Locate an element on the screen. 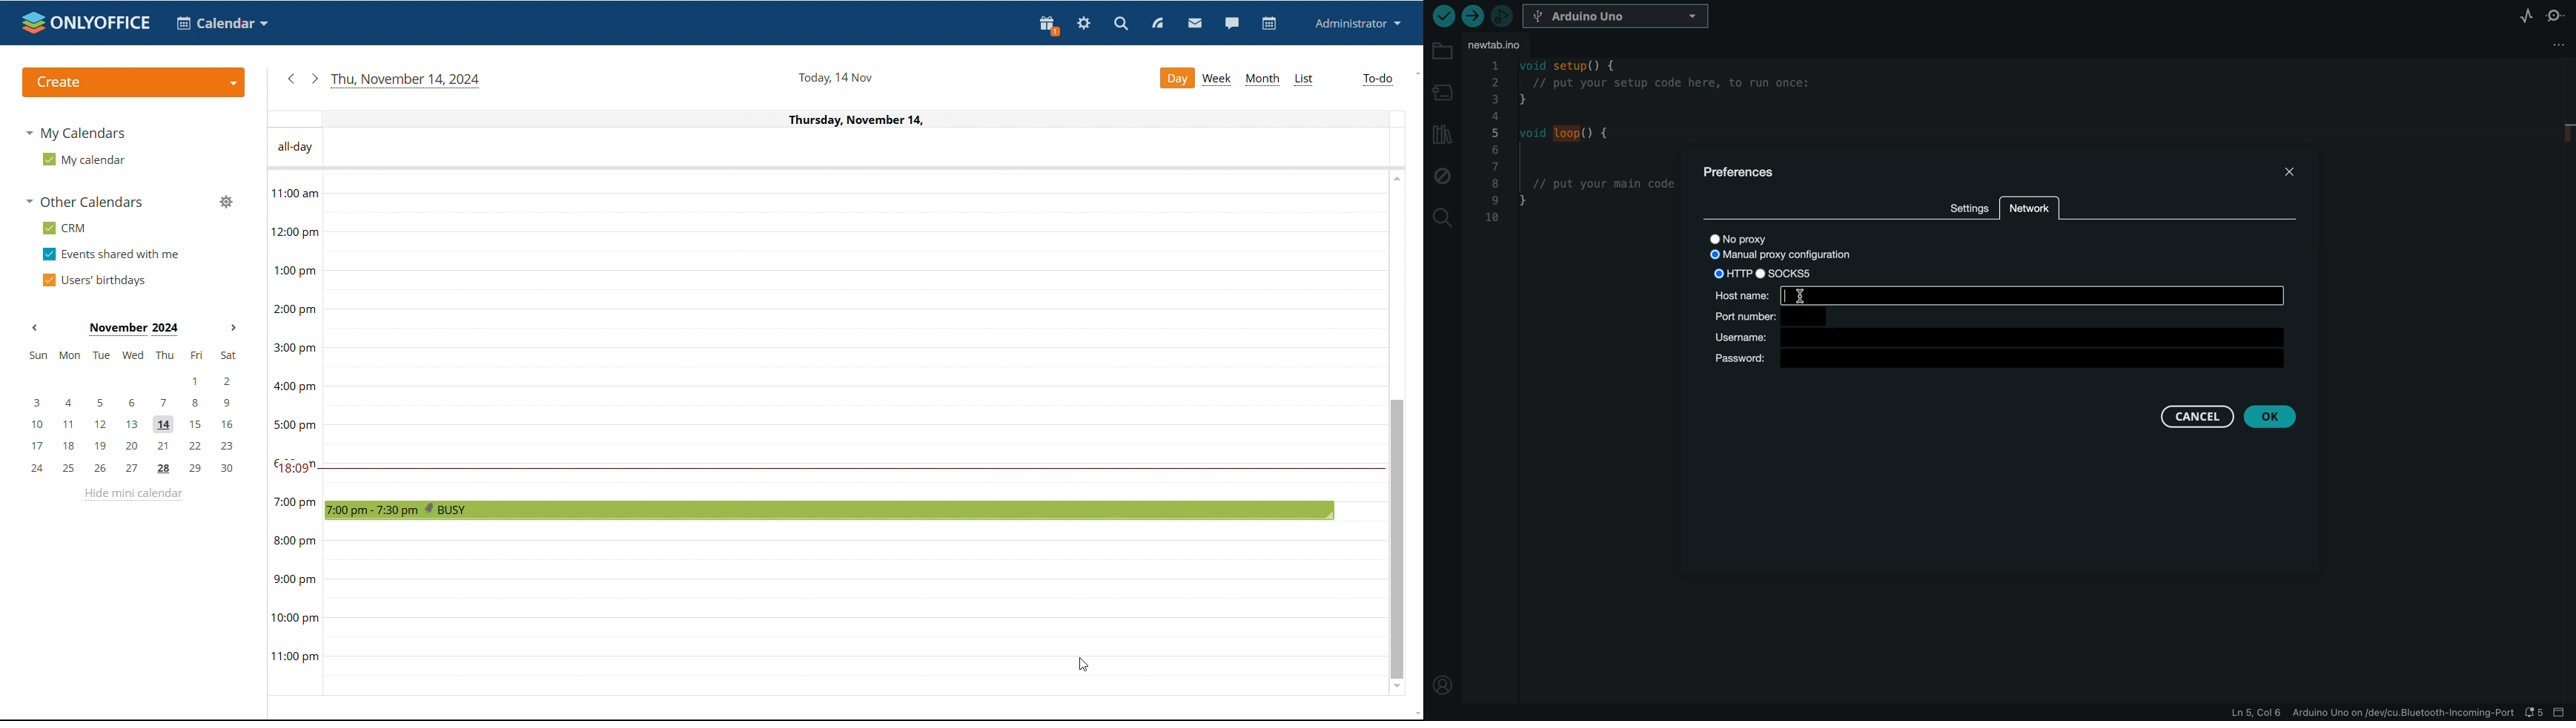 This screenshot has width=2576, height=728. current date is located at coordinates (407, 81).